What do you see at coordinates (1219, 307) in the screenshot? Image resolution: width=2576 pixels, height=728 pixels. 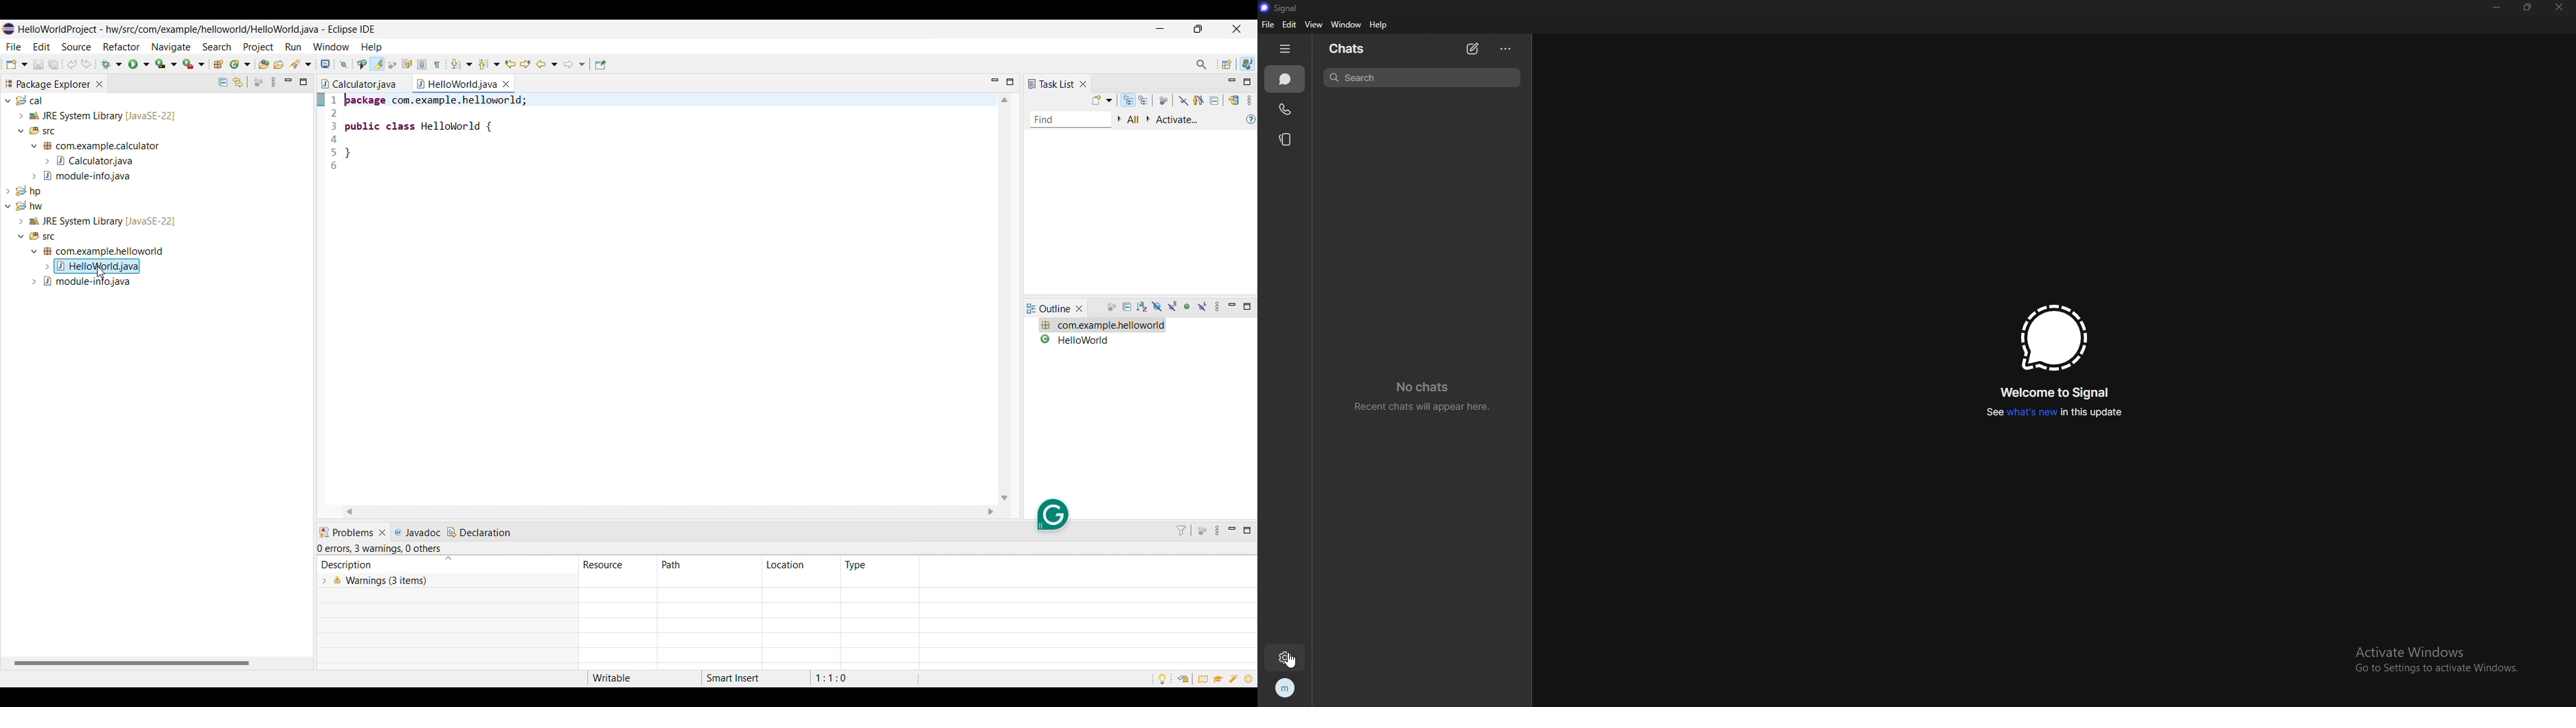 I see `View menu` at bounding box center [1219, 307].